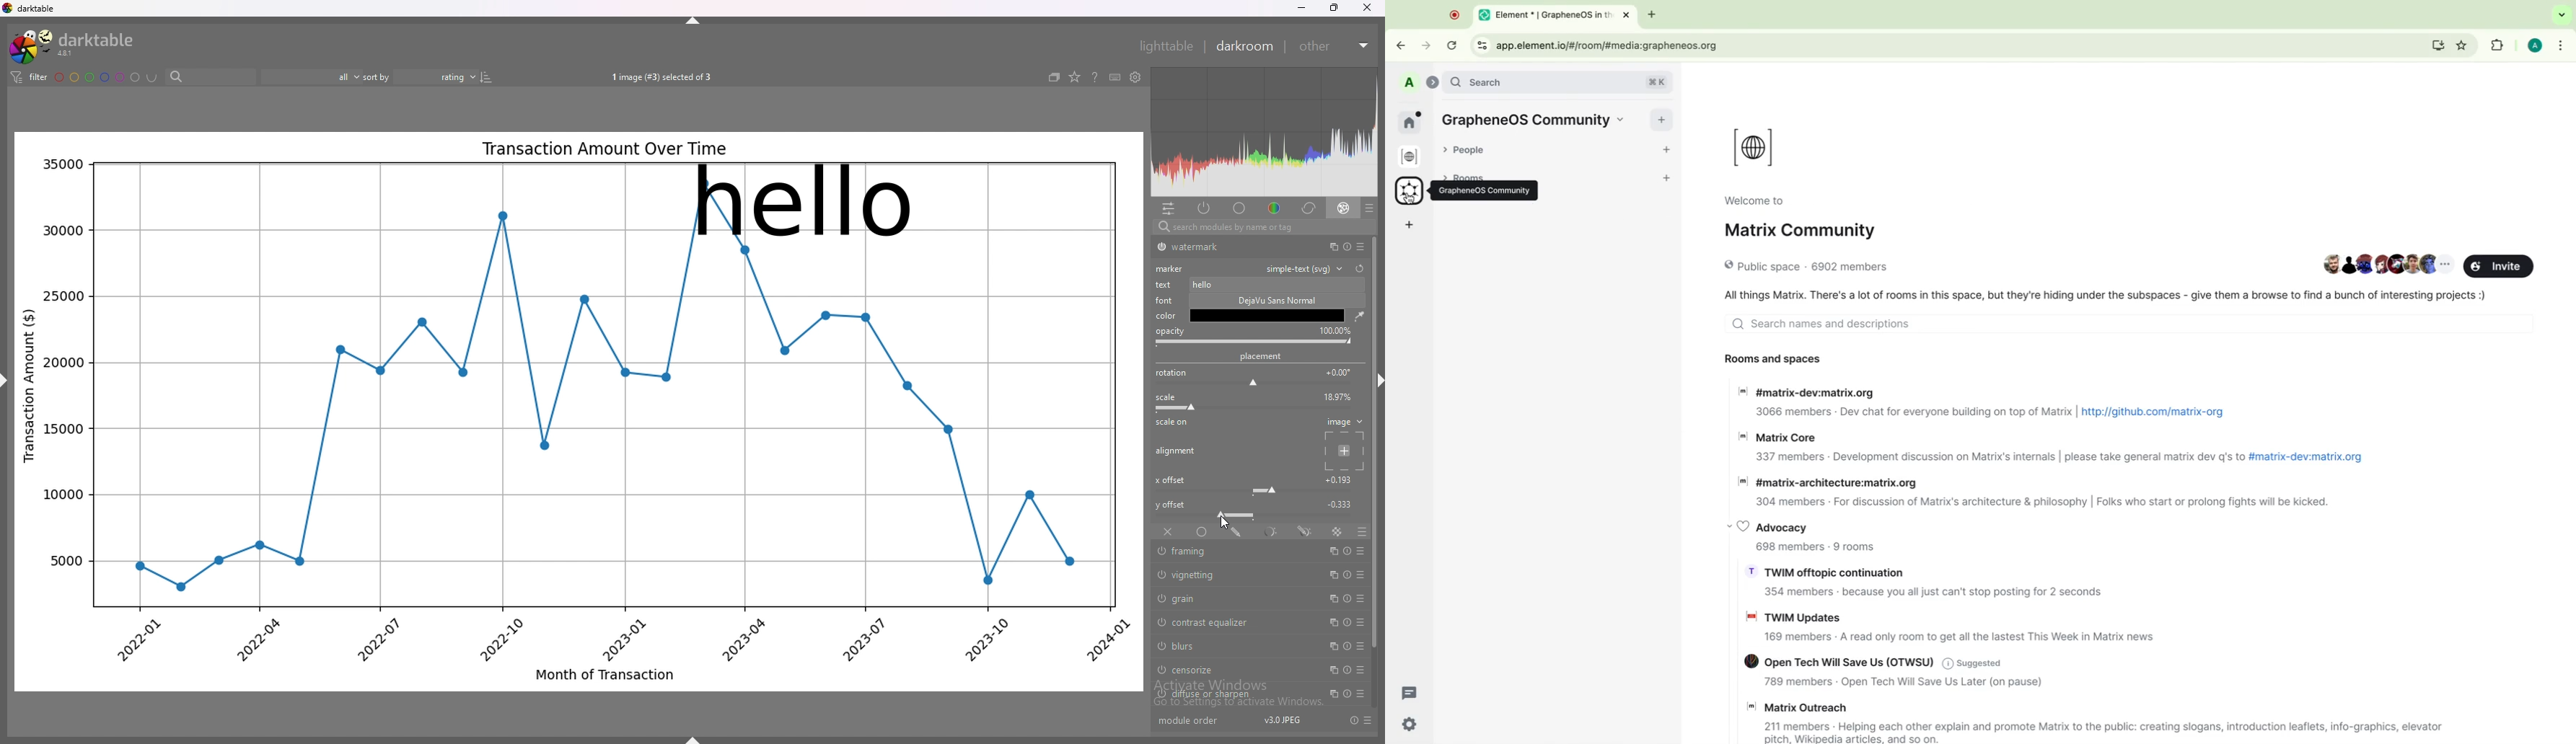 The height and width of the screenshot is (756, 2576). I want to click on filter, so click(31, 78).